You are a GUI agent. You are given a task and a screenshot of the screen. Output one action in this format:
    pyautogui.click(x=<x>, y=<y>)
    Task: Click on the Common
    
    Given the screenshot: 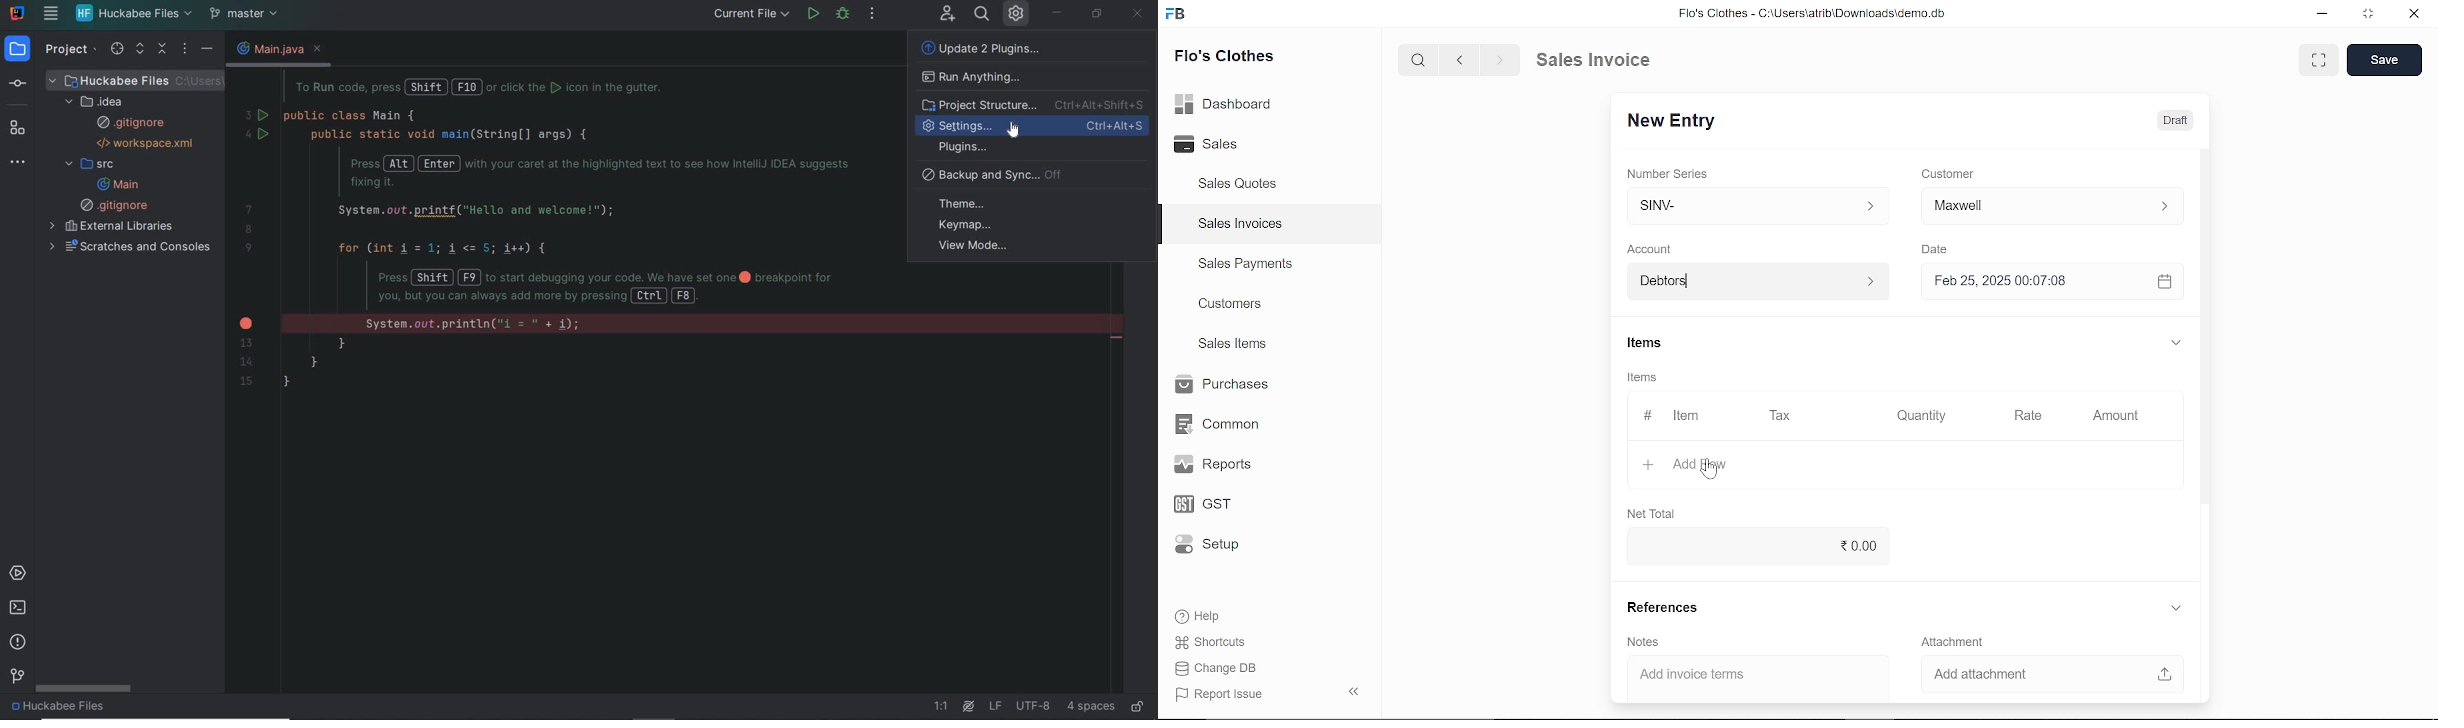 What is the action you would take?
    pyautogui.click(x=1220, y=424)
    